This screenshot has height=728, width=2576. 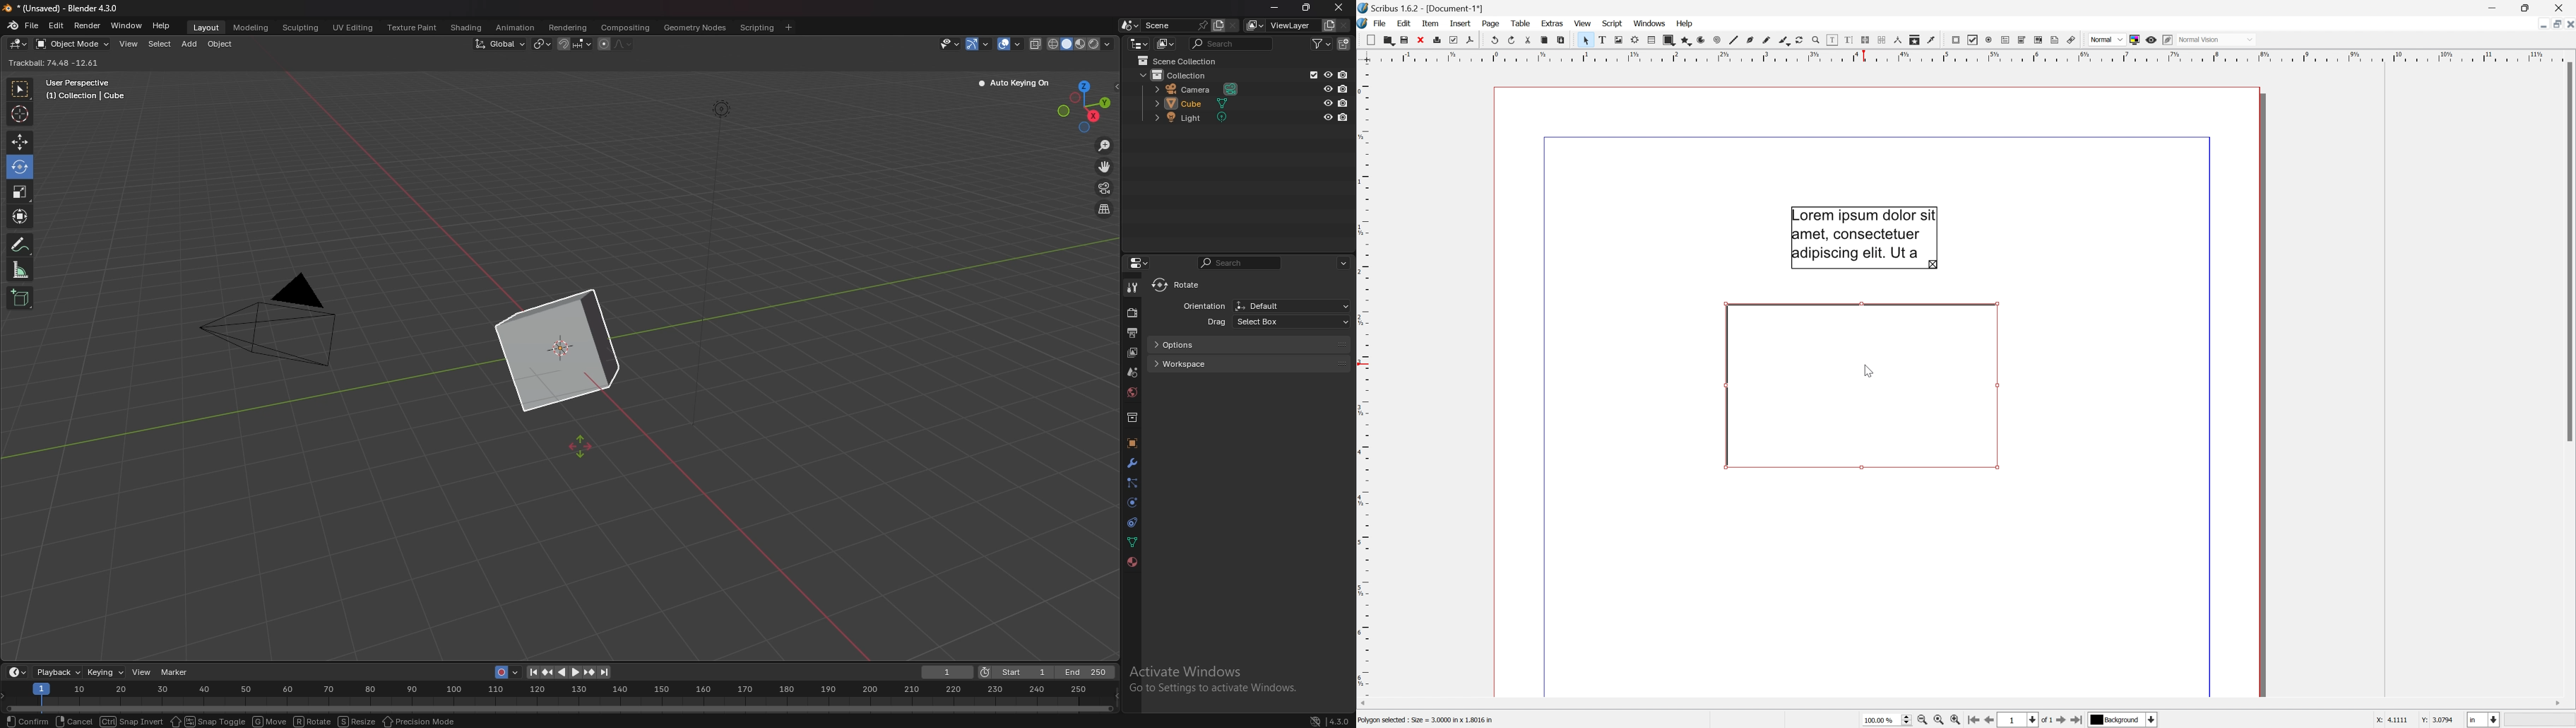 I want to click on Zoom in by the stepping value in tools preferences, so click(x=1960, y=720).